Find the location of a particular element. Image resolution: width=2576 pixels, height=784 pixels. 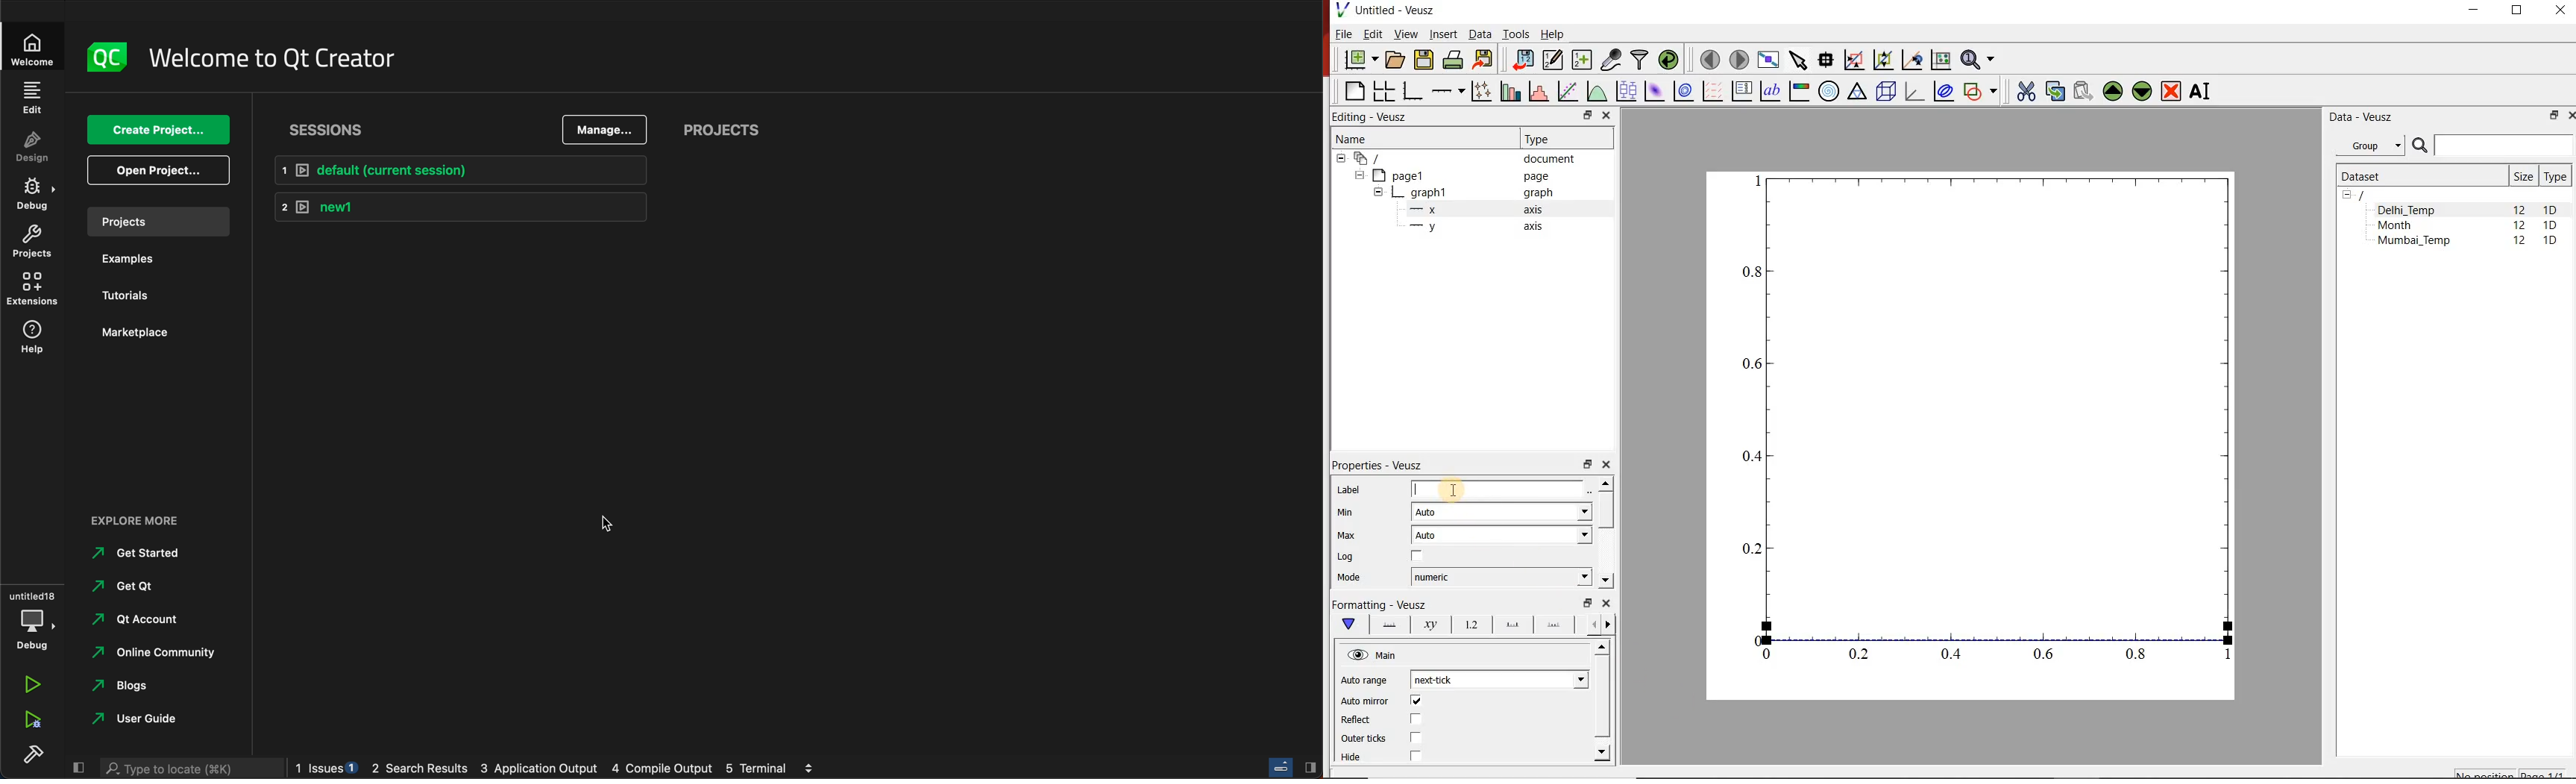

edit is located at coordinates (32, 97).